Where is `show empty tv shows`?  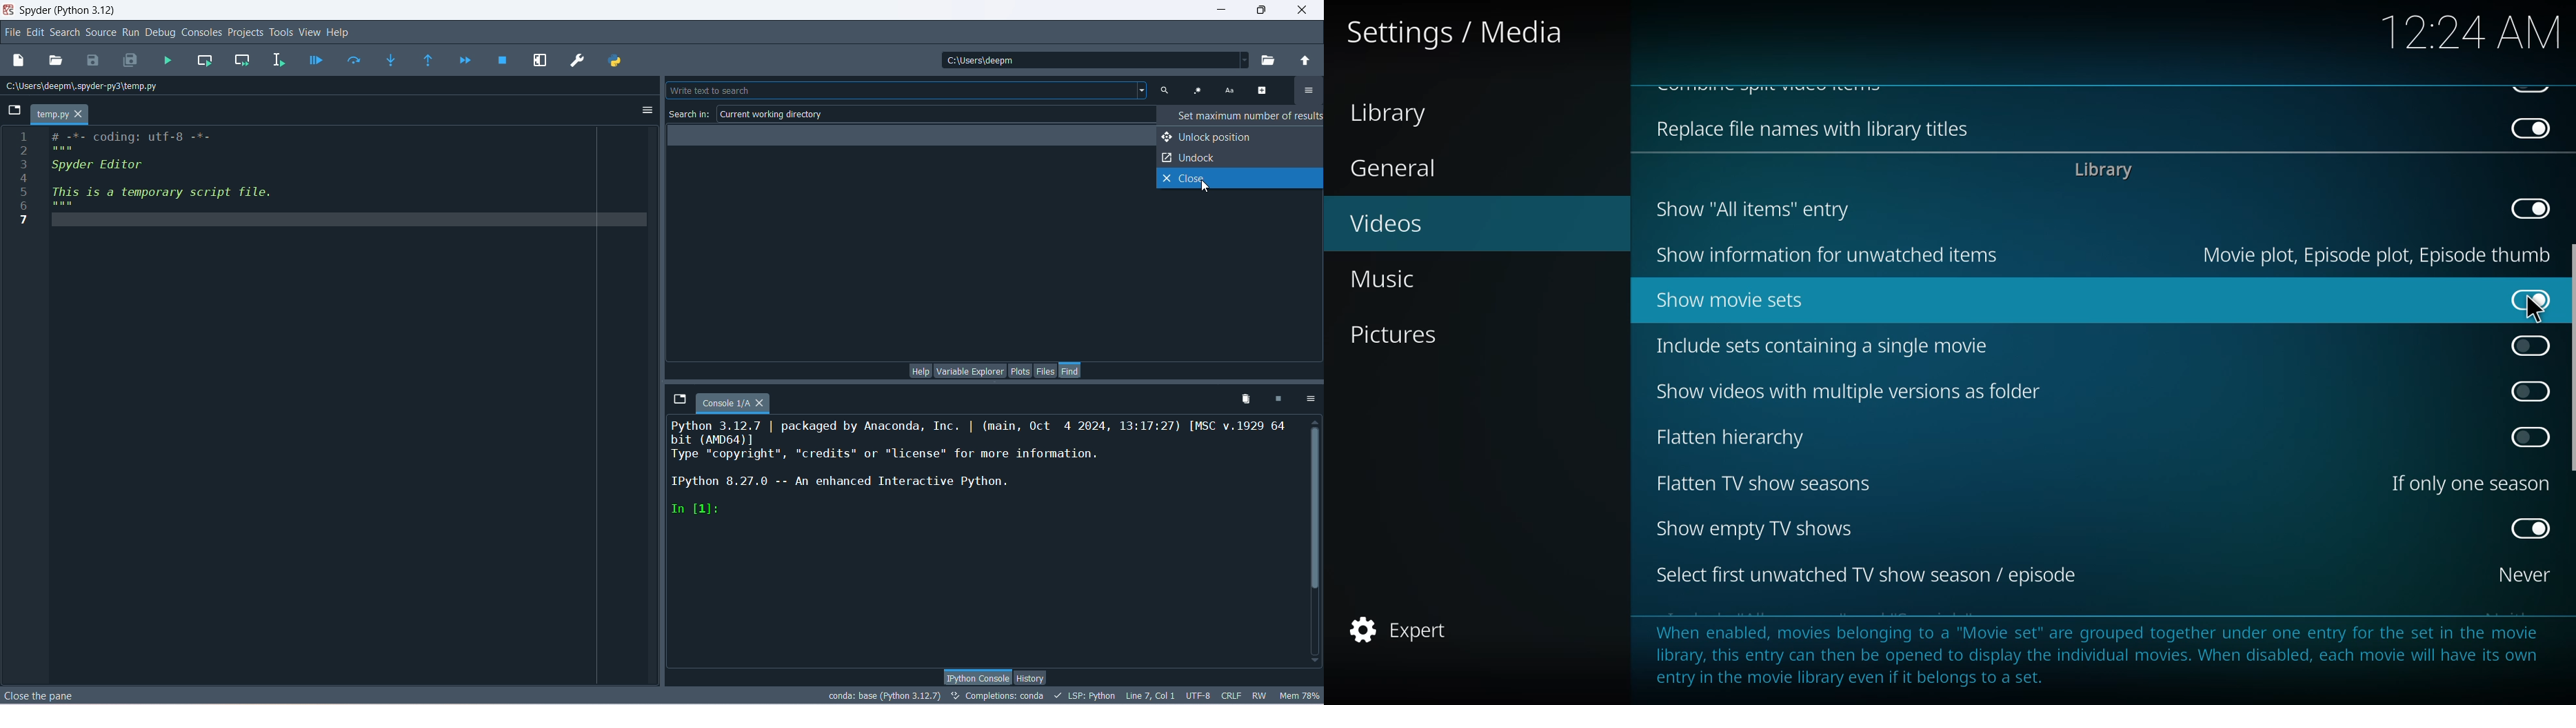
show empty tv shows is located at coordinates (1755, 529).